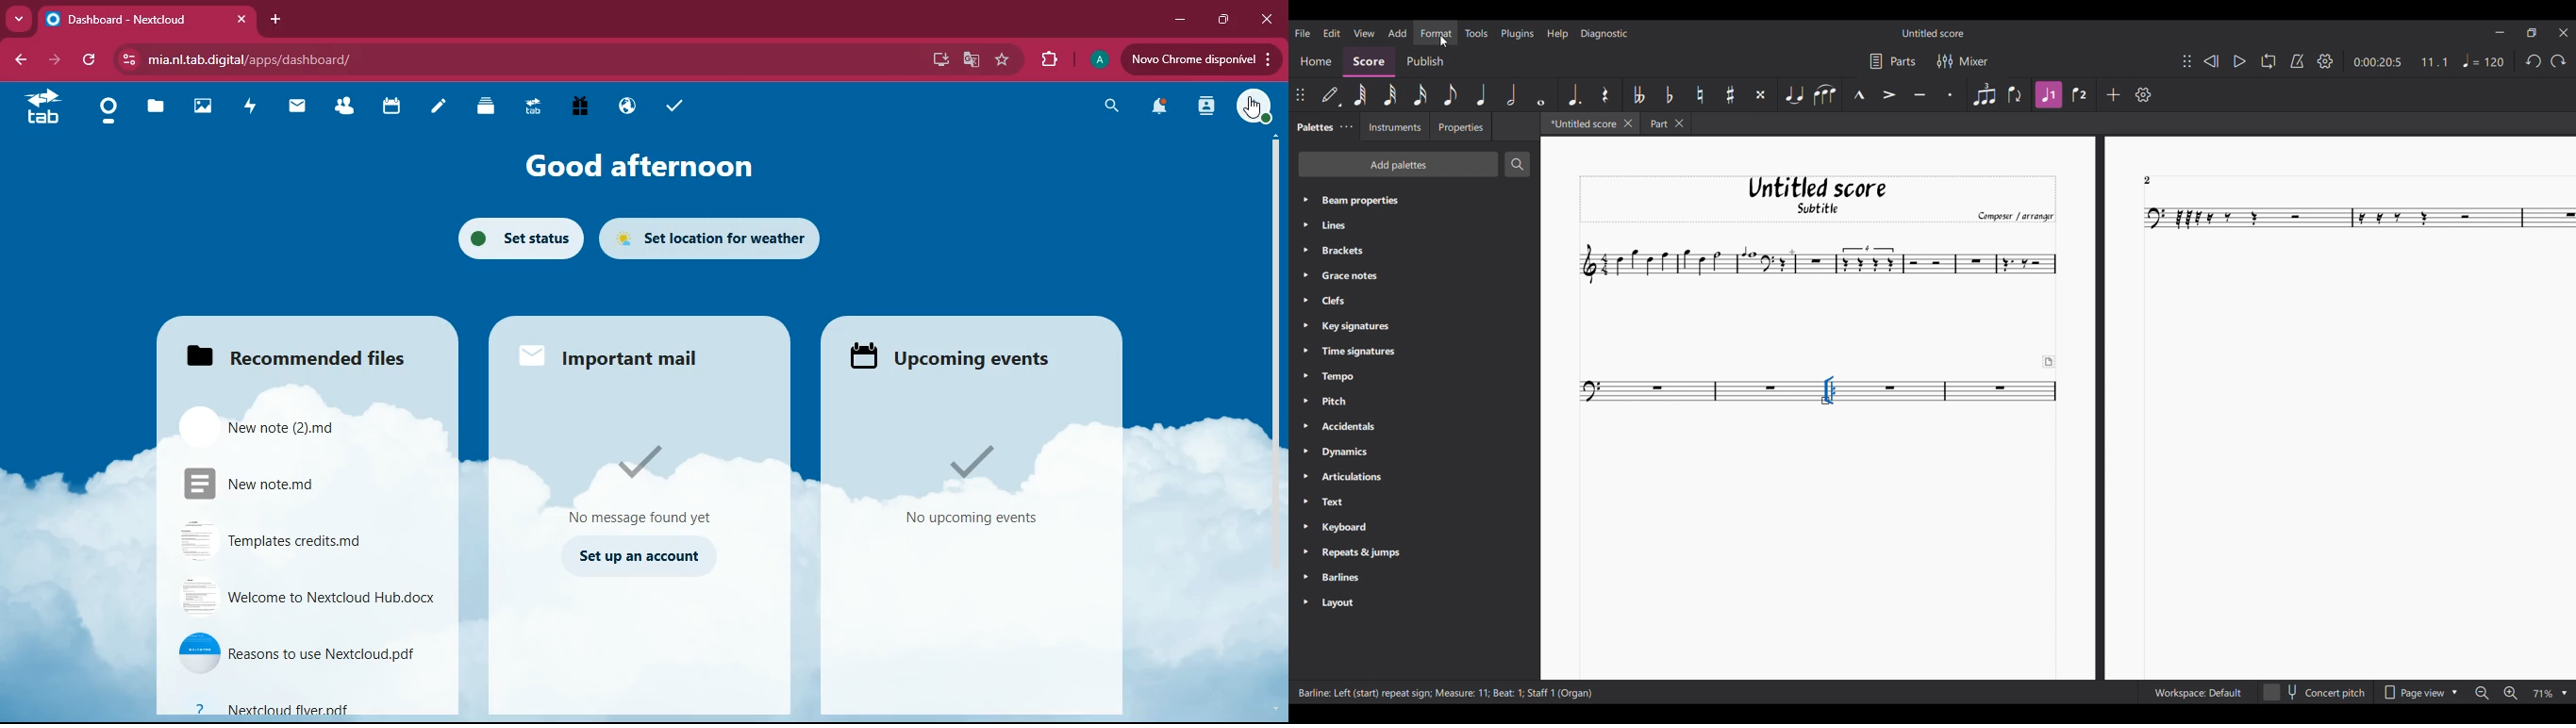 The image size is (2576, 728). What do you see at coordinates (1637, 95) in the screenshot?
I see `Toggle double flat` at bounding box center [1637, 95].